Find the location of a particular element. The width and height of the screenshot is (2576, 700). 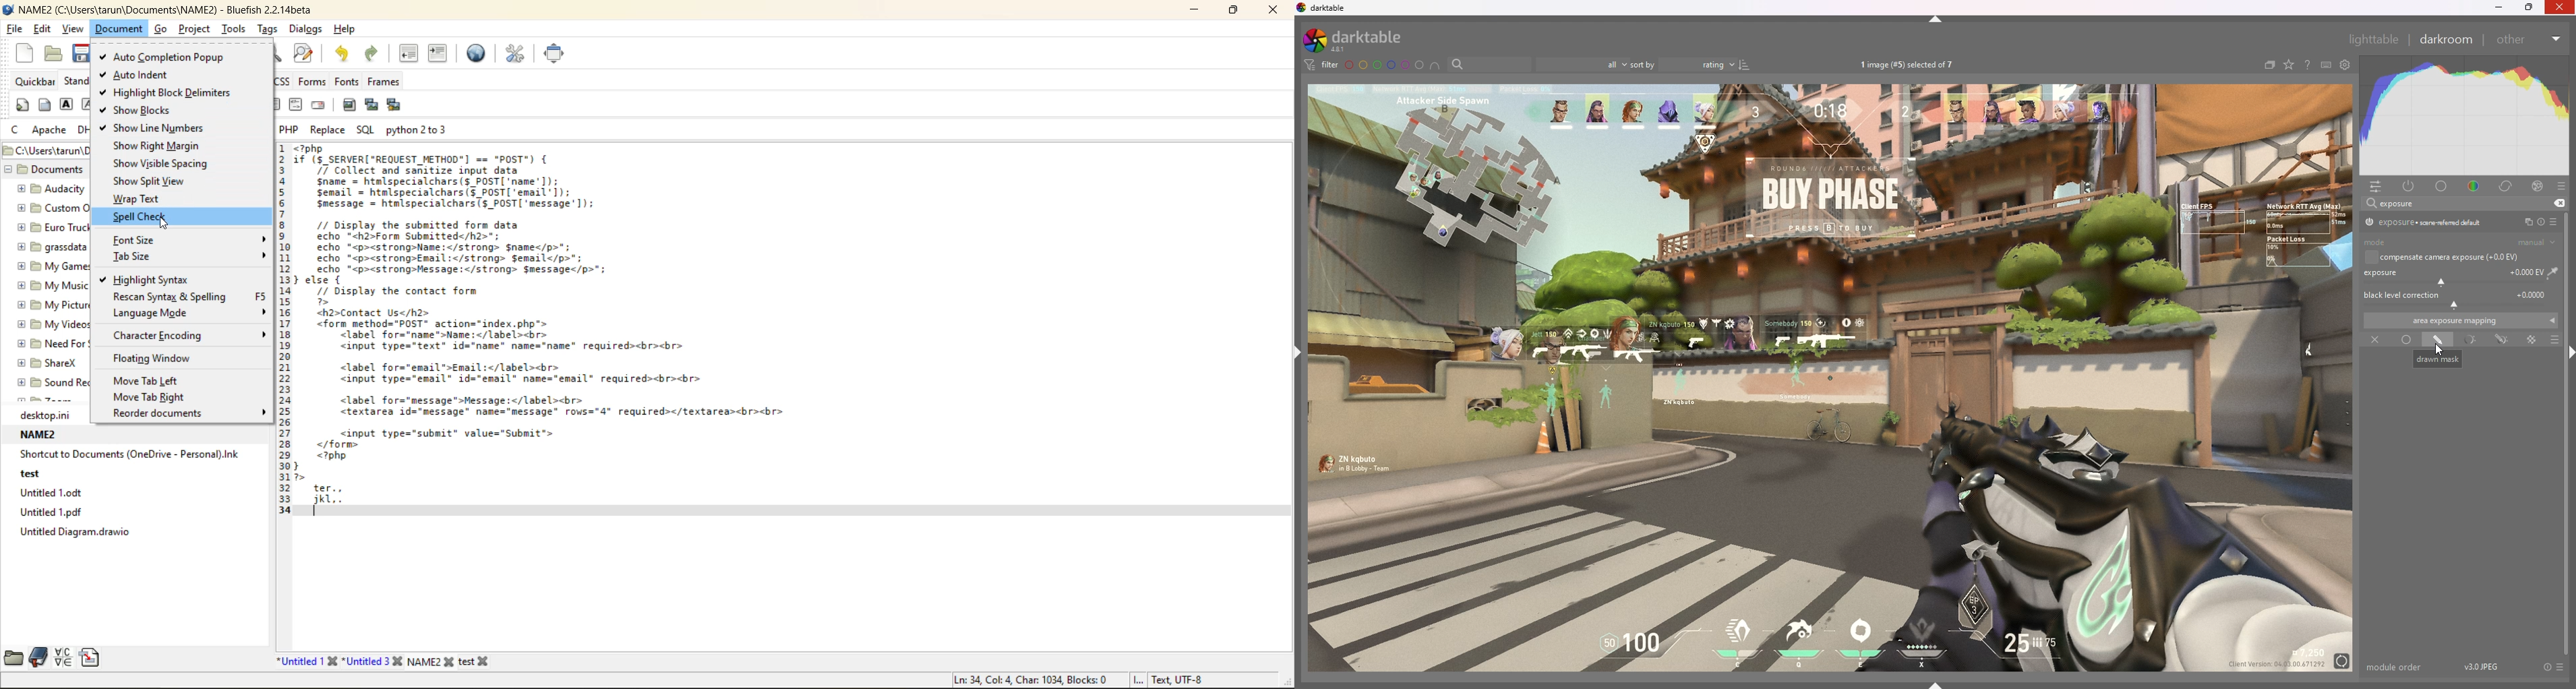

untitled is located at coordinates (57, 493).